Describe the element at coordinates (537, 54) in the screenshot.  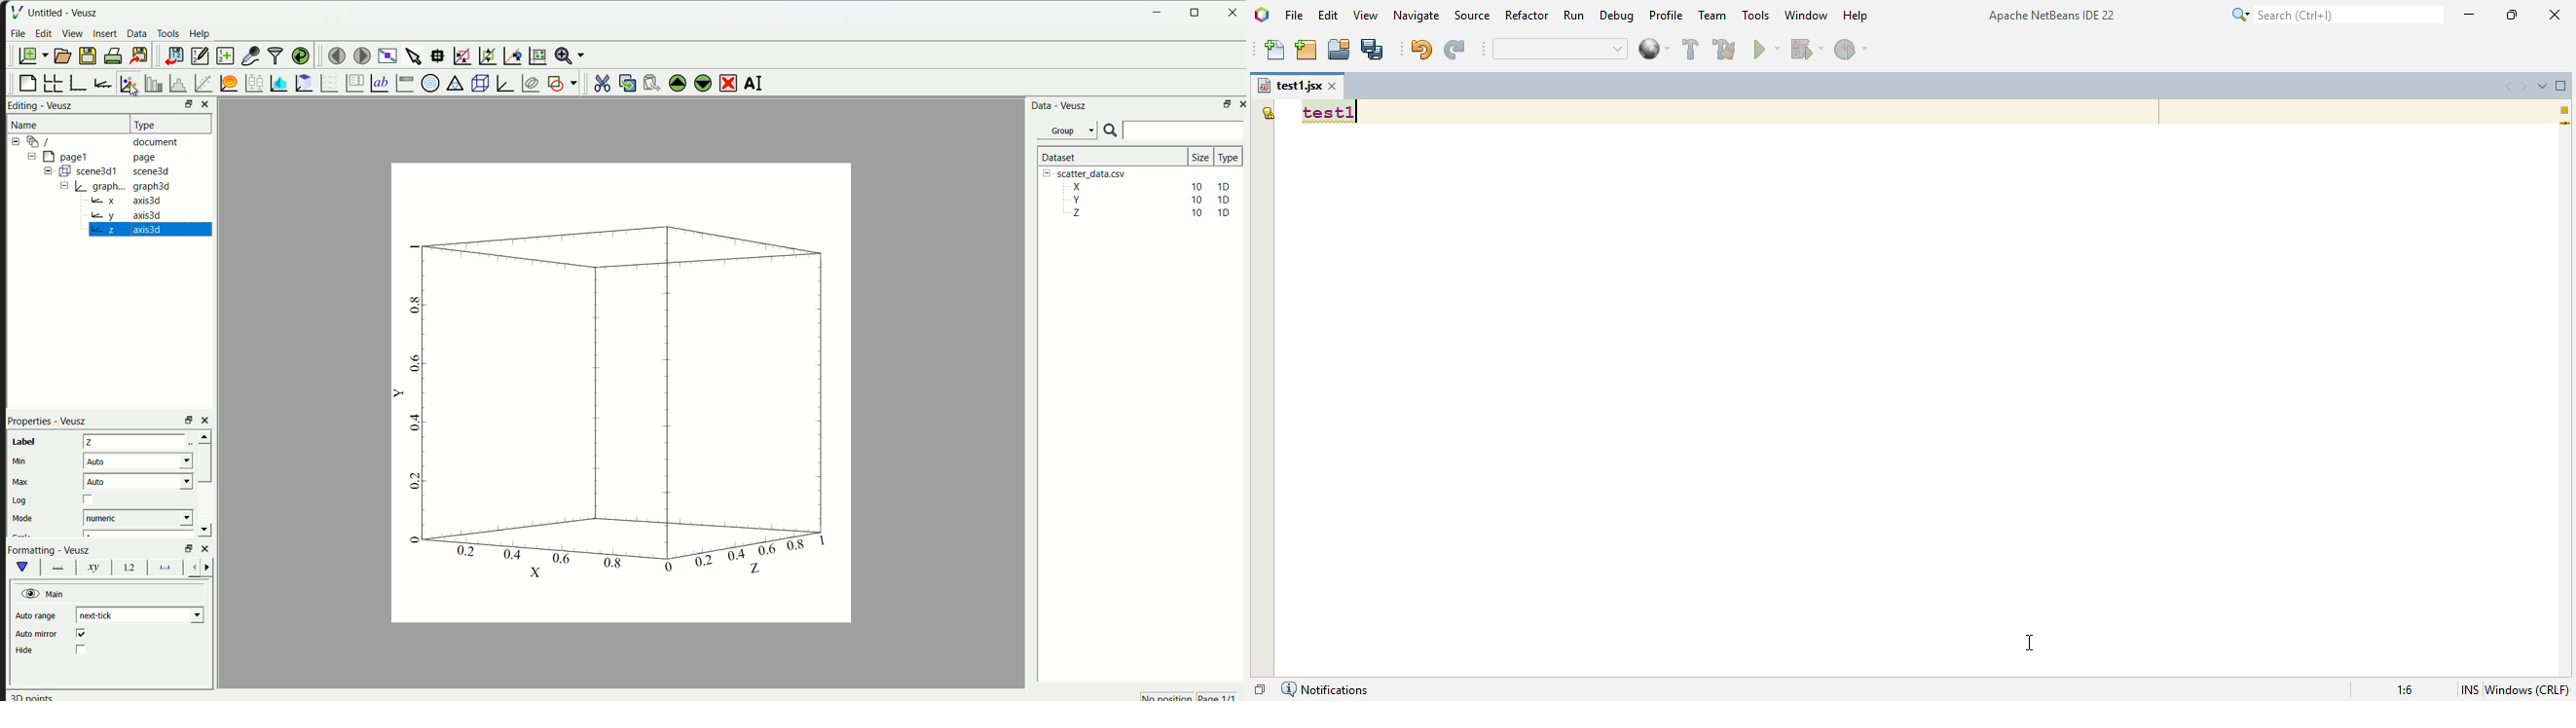
I see `Reset graph axes` at that location.